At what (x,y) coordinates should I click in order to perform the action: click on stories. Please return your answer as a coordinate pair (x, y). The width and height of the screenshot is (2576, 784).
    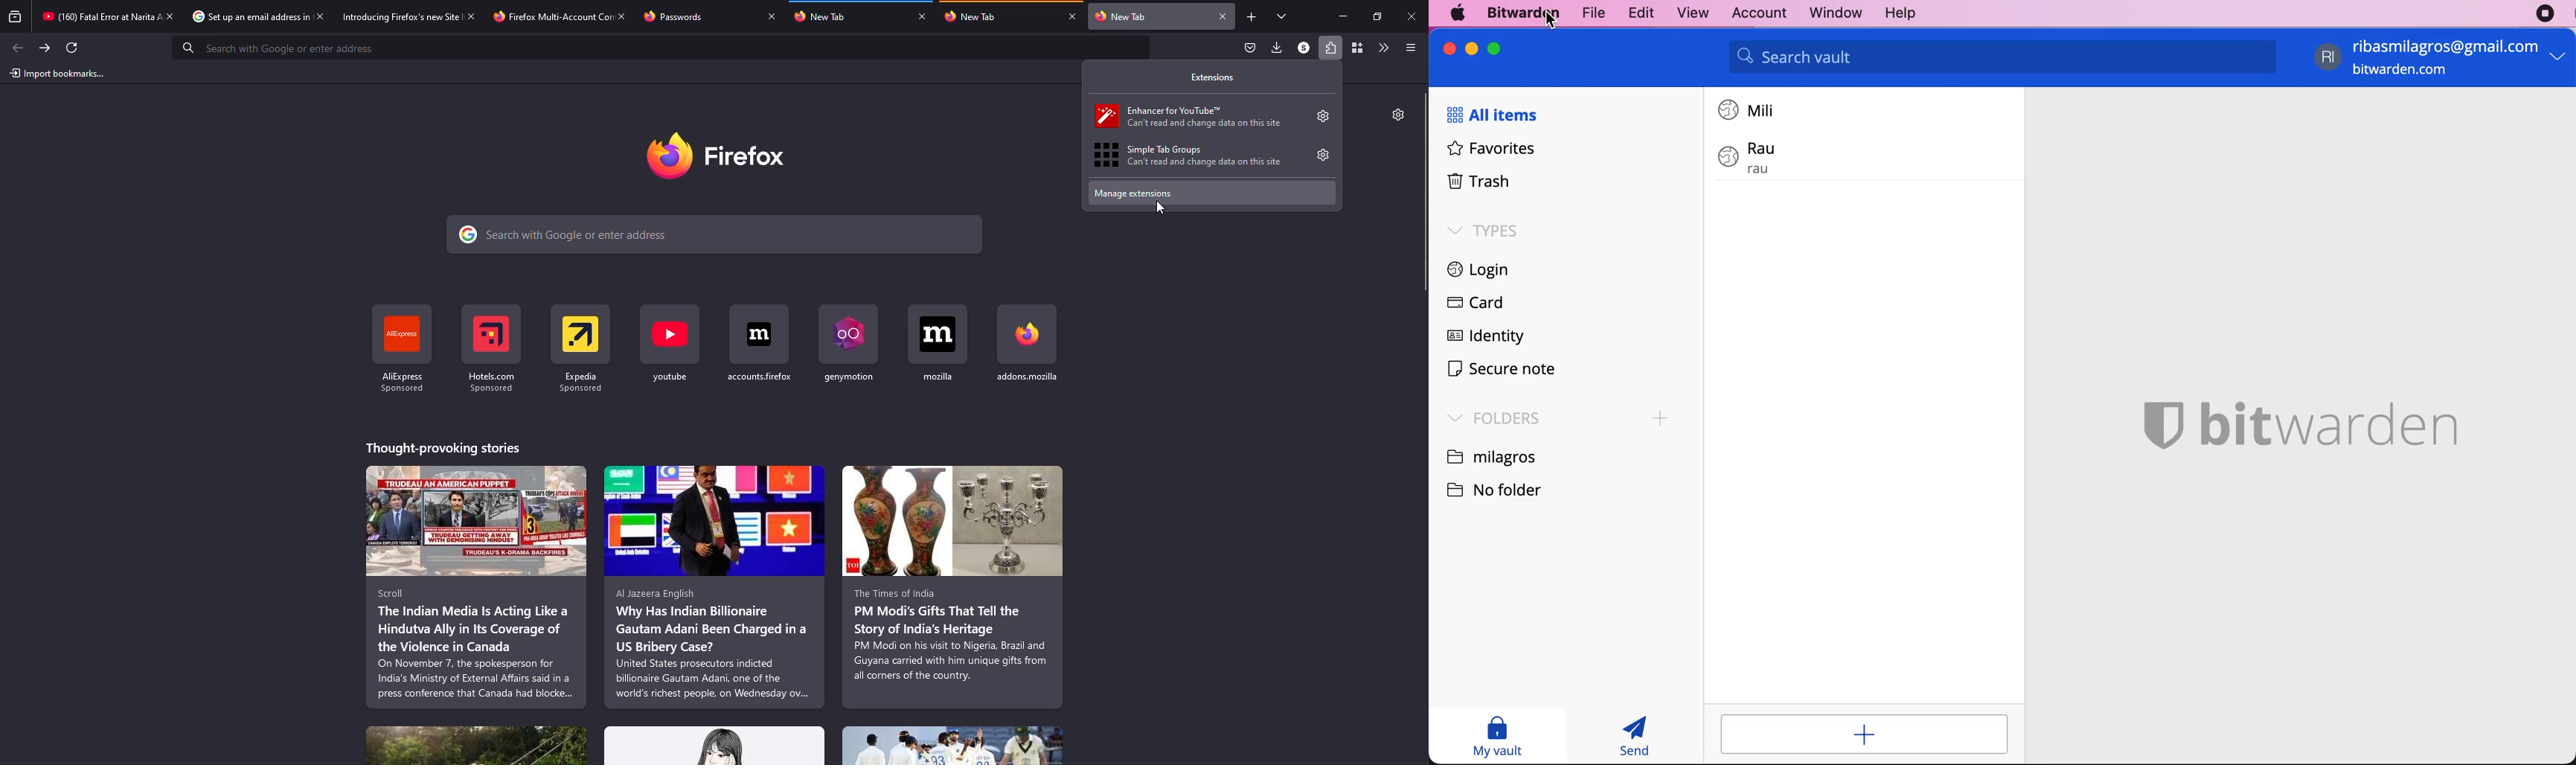
    Looking at the image, I should click on (476, 586).